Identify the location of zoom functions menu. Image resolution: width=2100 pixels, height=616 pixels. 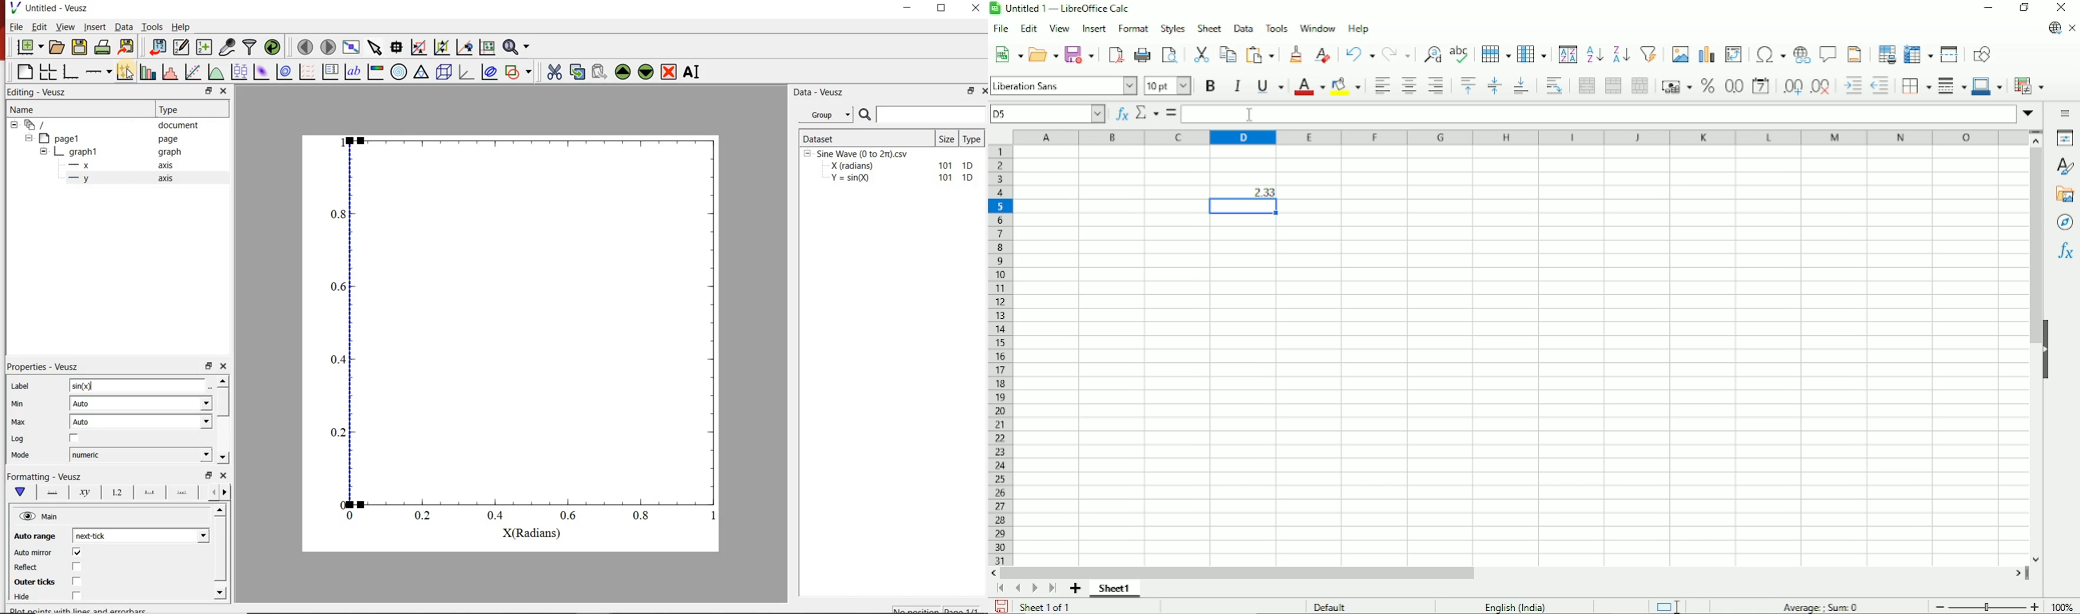
(518, 45).